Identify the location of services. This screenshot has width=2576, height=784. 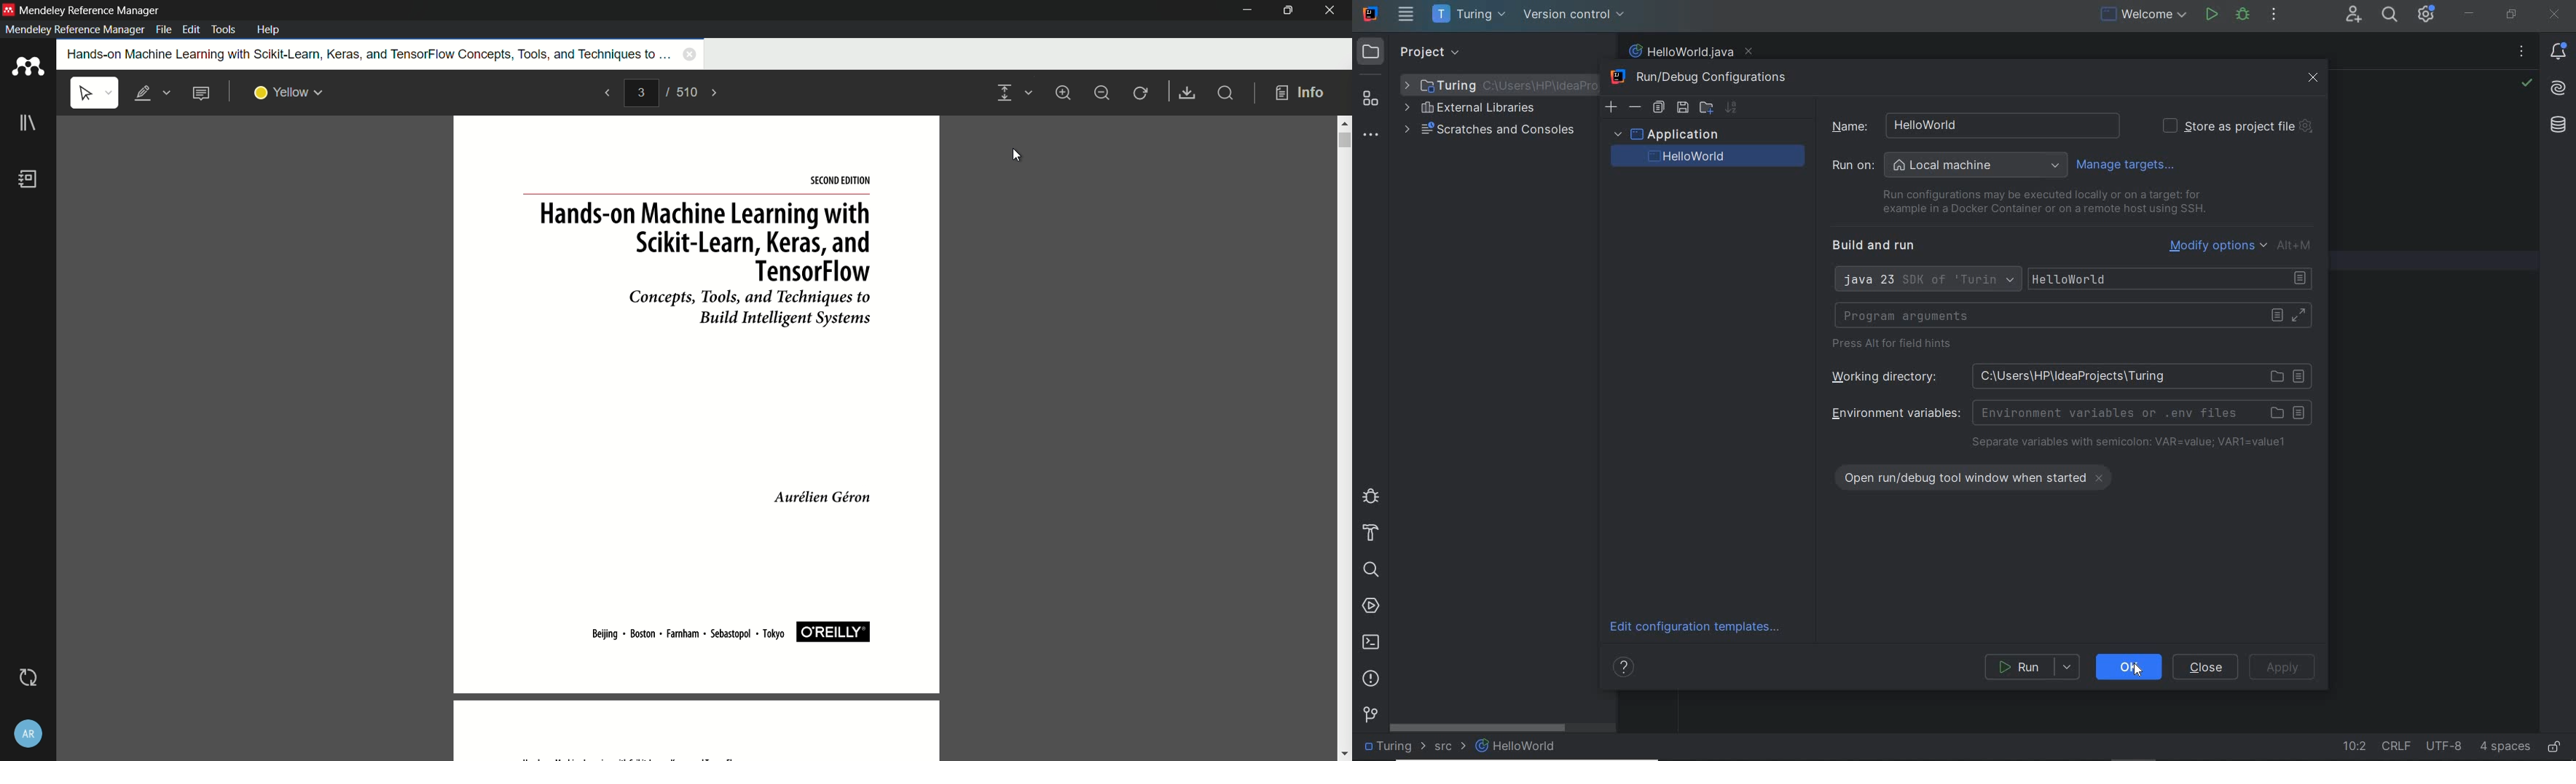
(1371, 607).